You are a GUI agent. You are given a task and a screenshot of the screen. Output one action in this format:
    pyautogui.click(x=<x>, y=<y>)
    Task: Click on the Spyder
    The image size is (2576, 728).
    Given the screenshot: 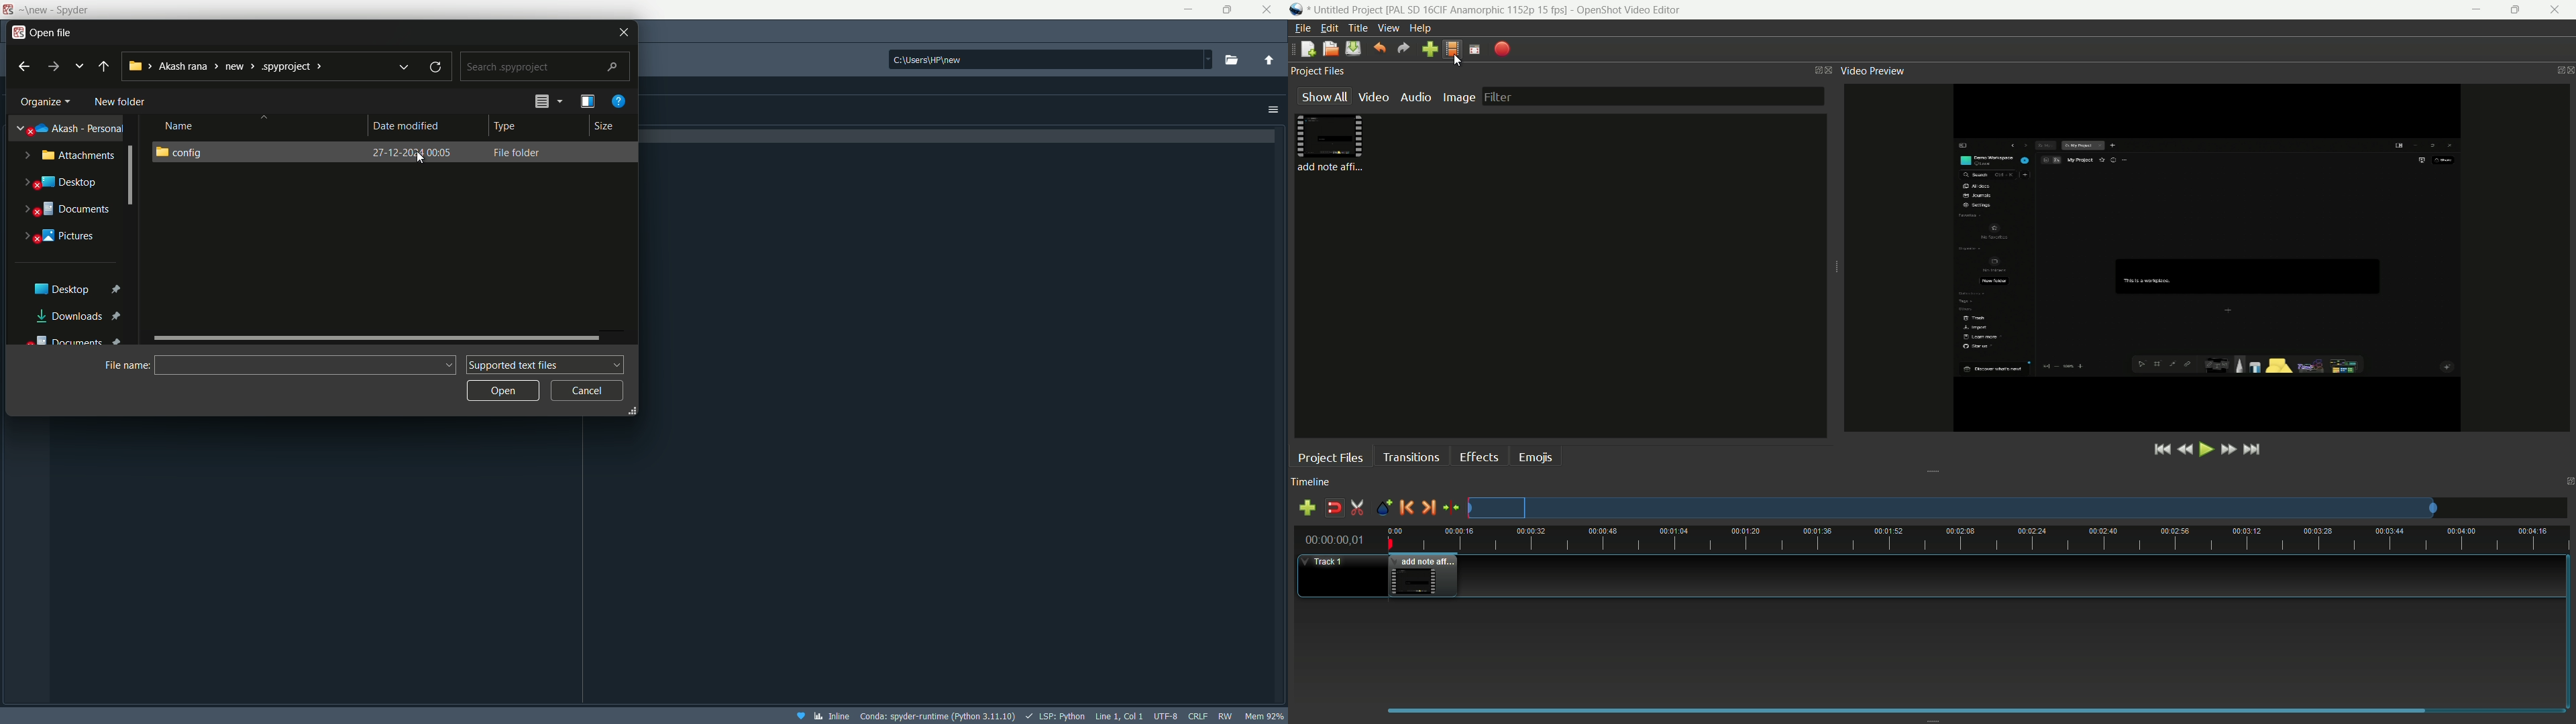 What is the action you would take?
    pyautogui.click(x=63, y=10)
    